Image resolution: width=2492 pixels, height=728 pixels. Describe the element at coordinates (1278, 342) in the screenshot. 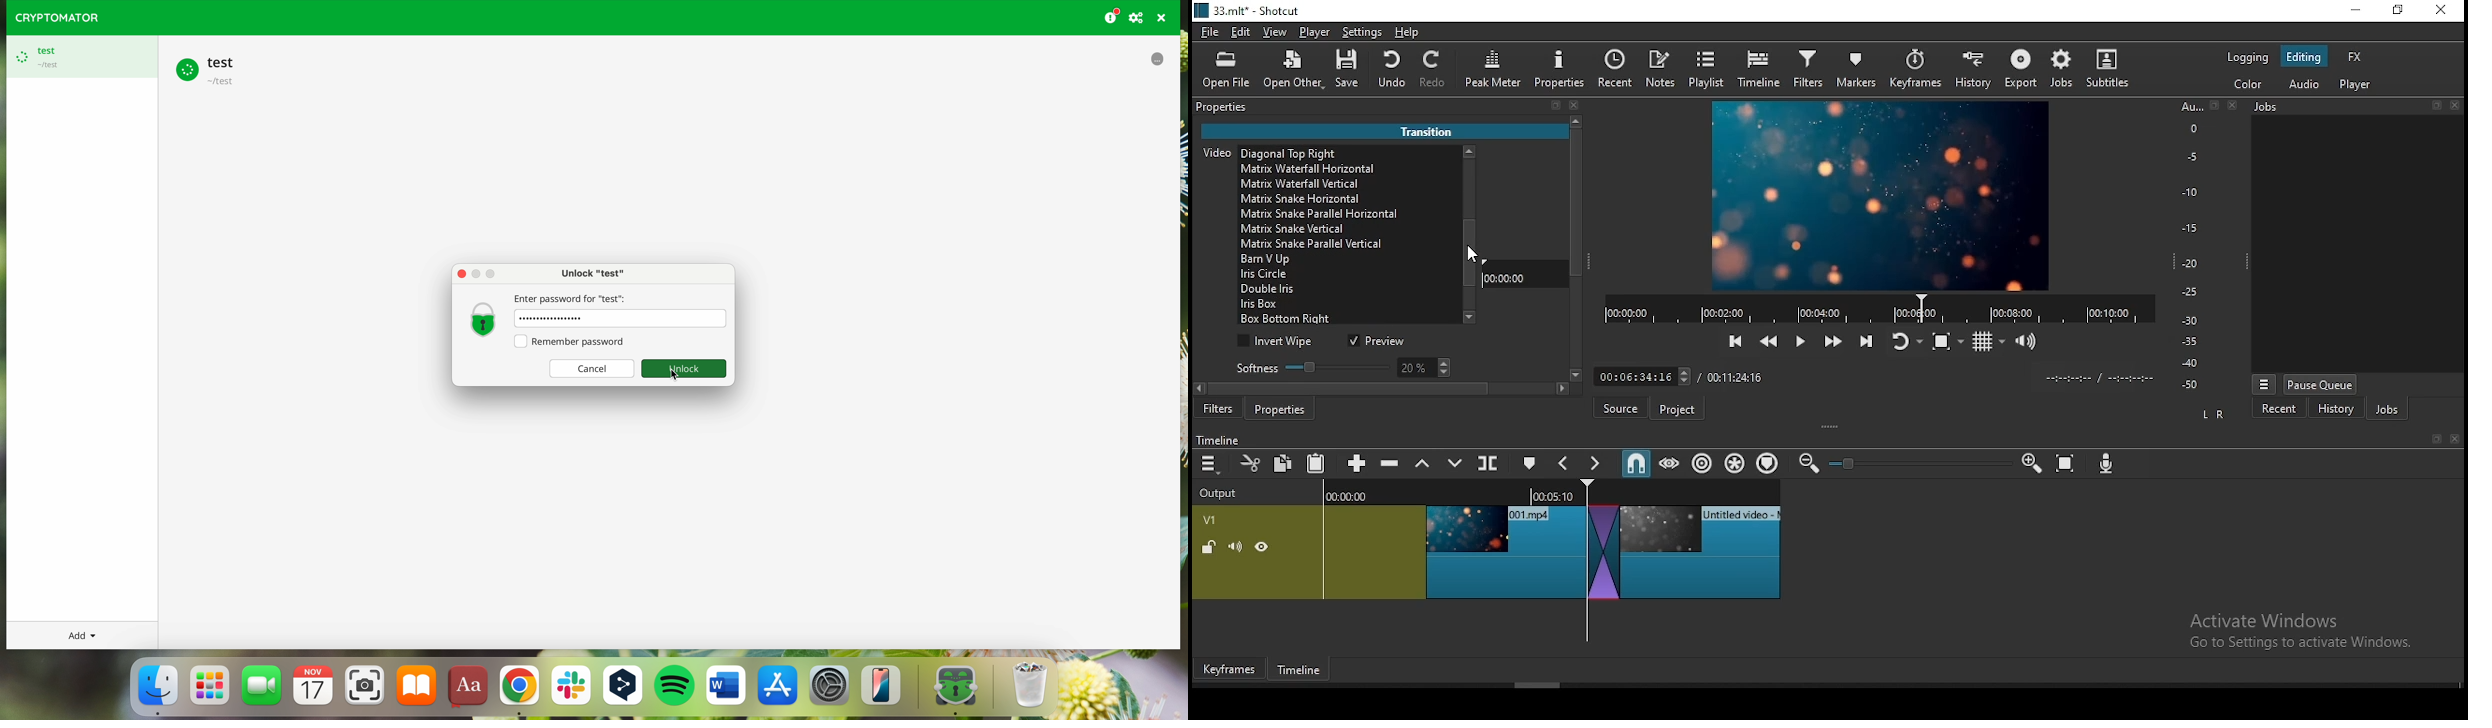

I see `invert wipe on/off` at that location.